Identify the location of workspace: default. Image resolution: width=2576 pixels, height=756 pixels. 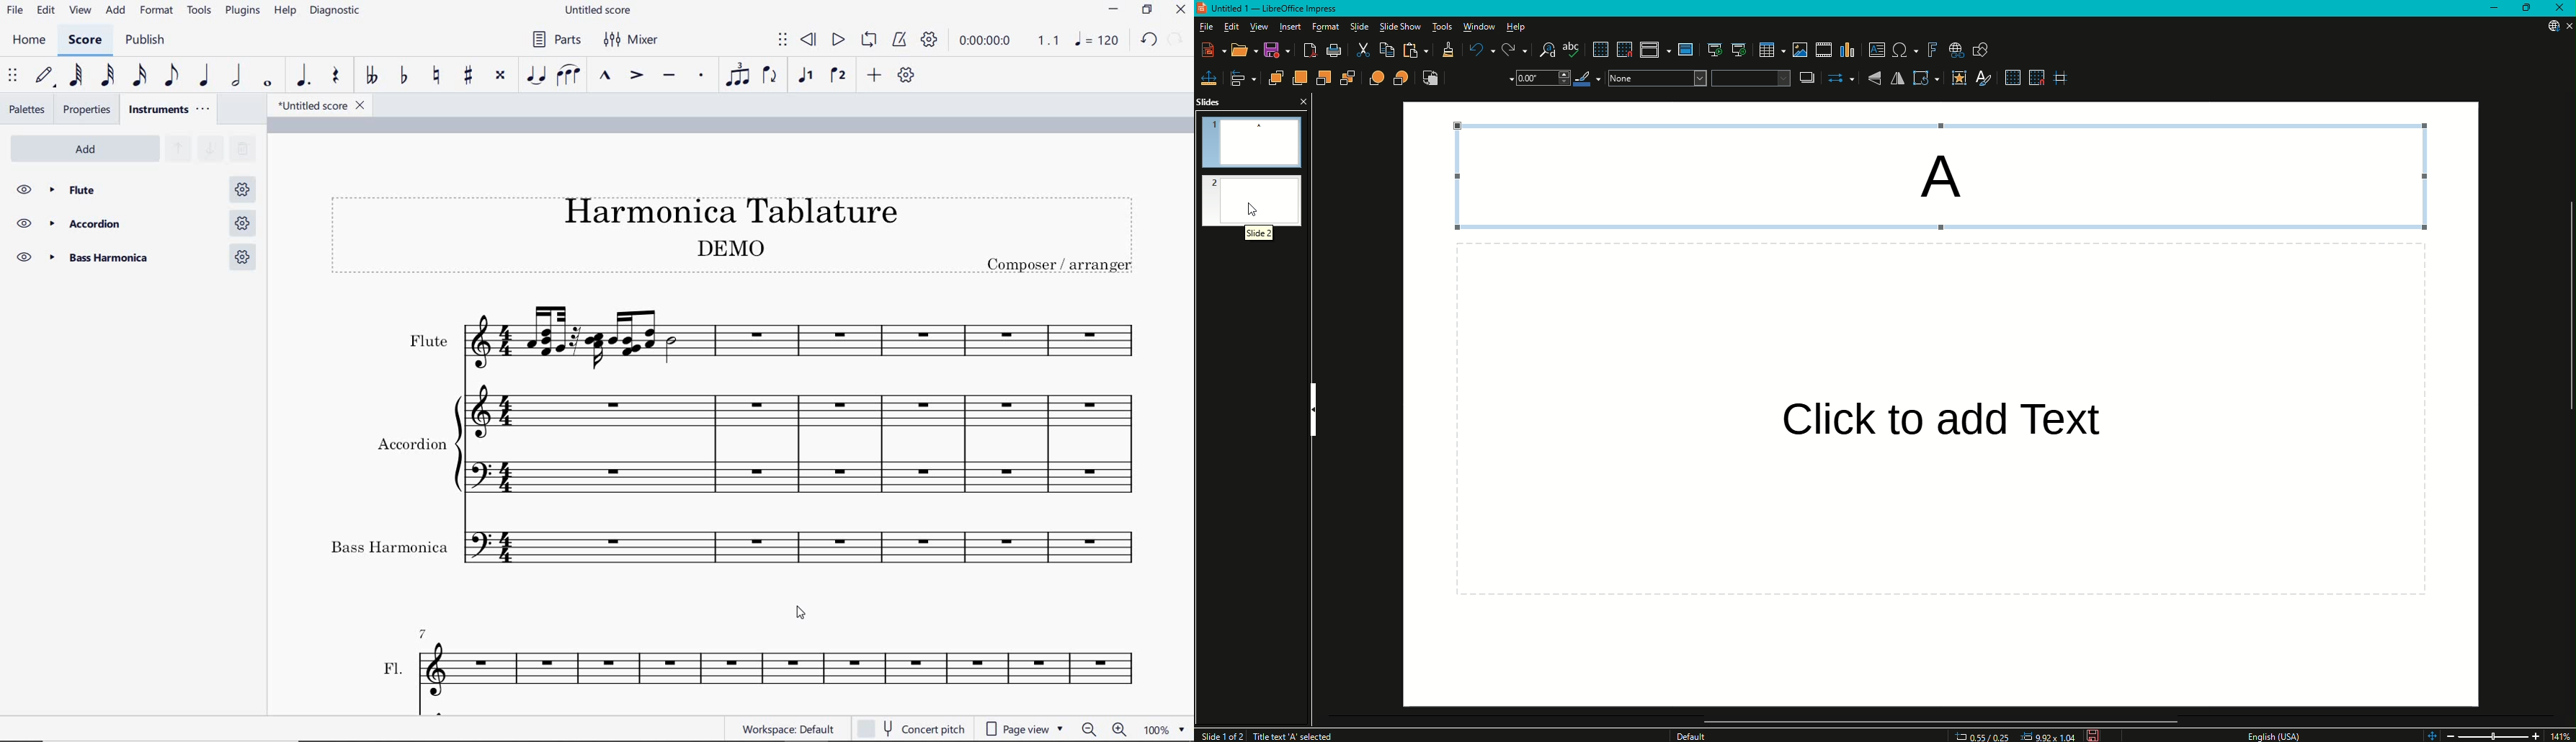
(786, 728).